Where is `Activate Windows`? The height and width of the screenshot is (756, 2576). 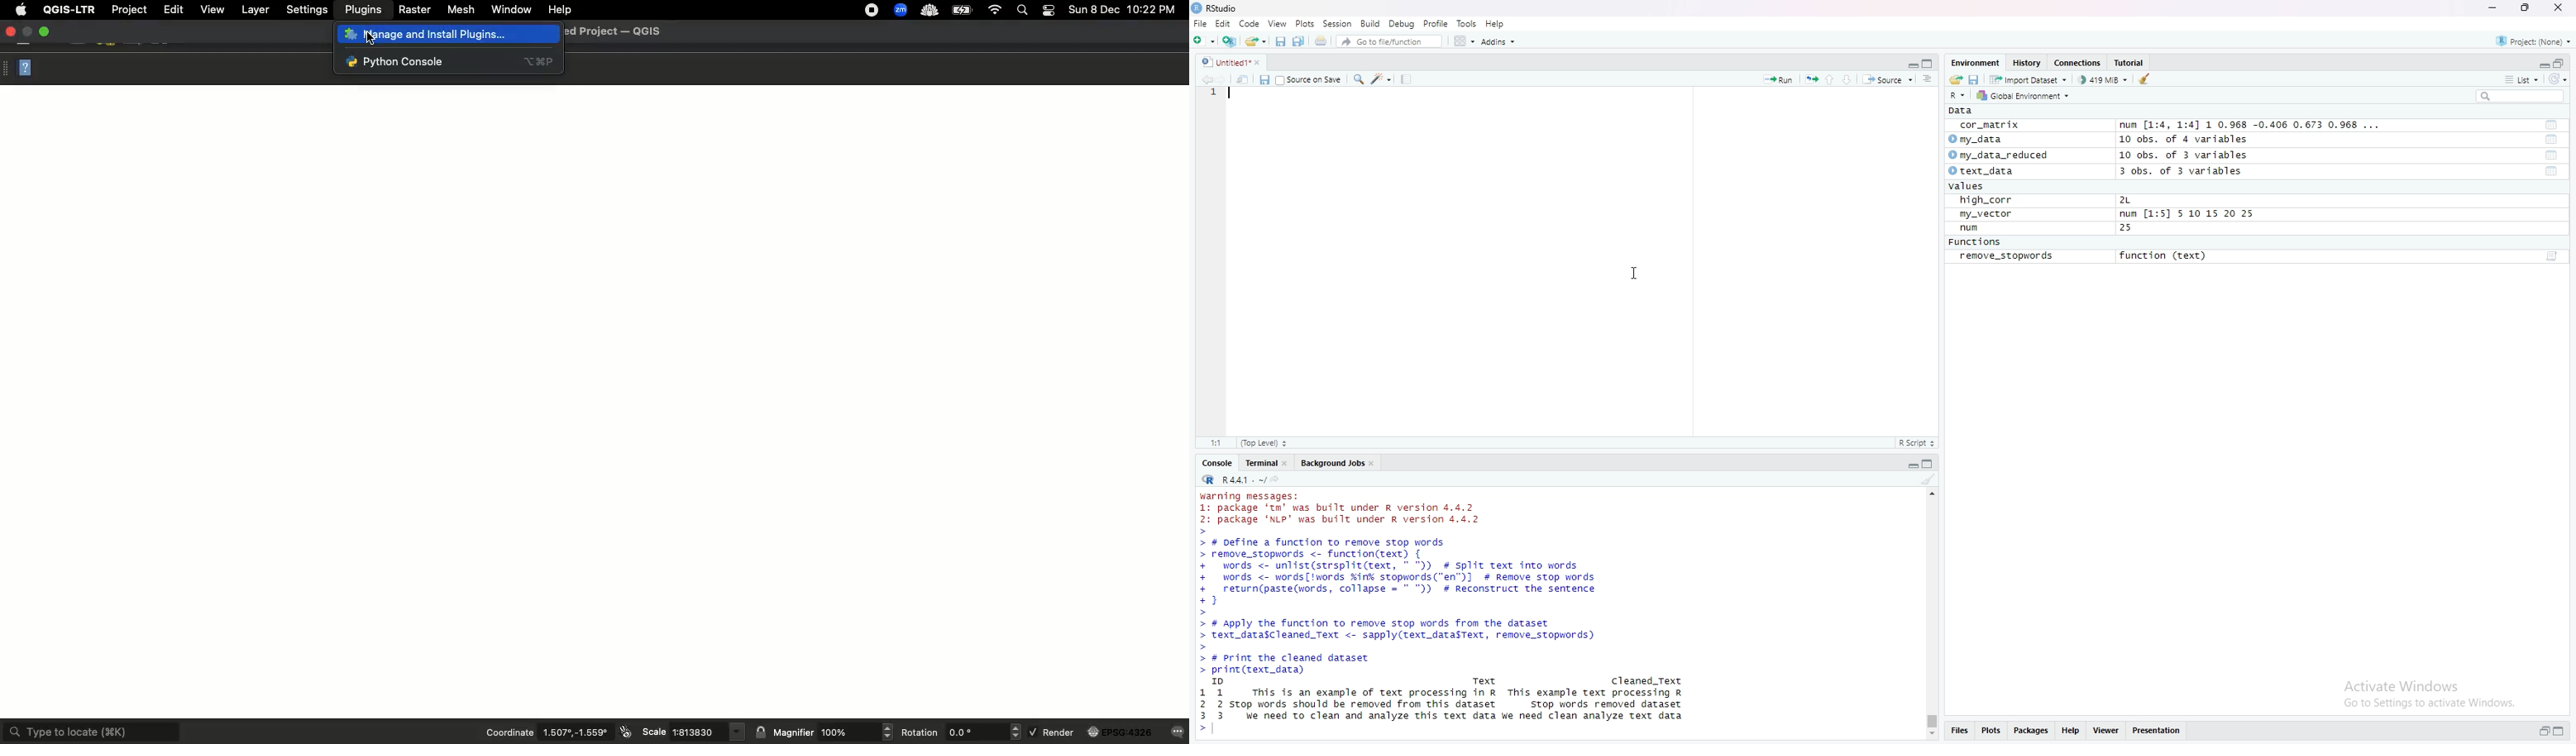
Activate Windows is located at coordinates (2400, 683).